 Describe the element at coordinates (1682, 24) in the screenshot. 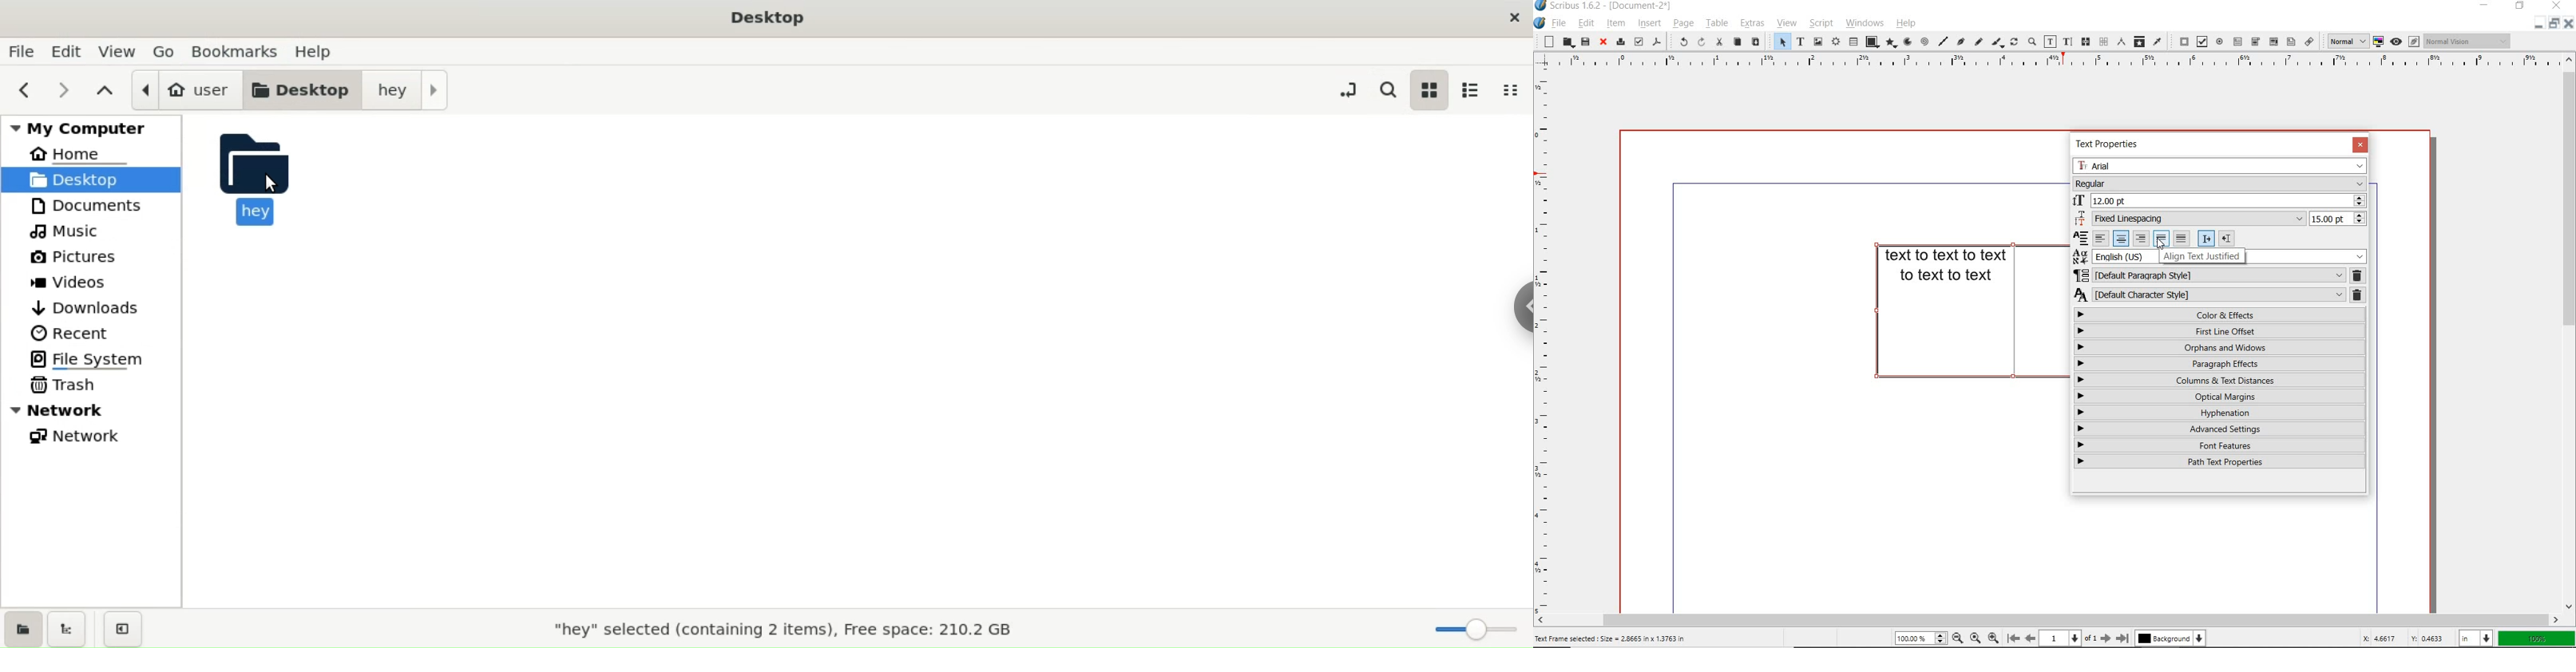

I see `page` at that location.